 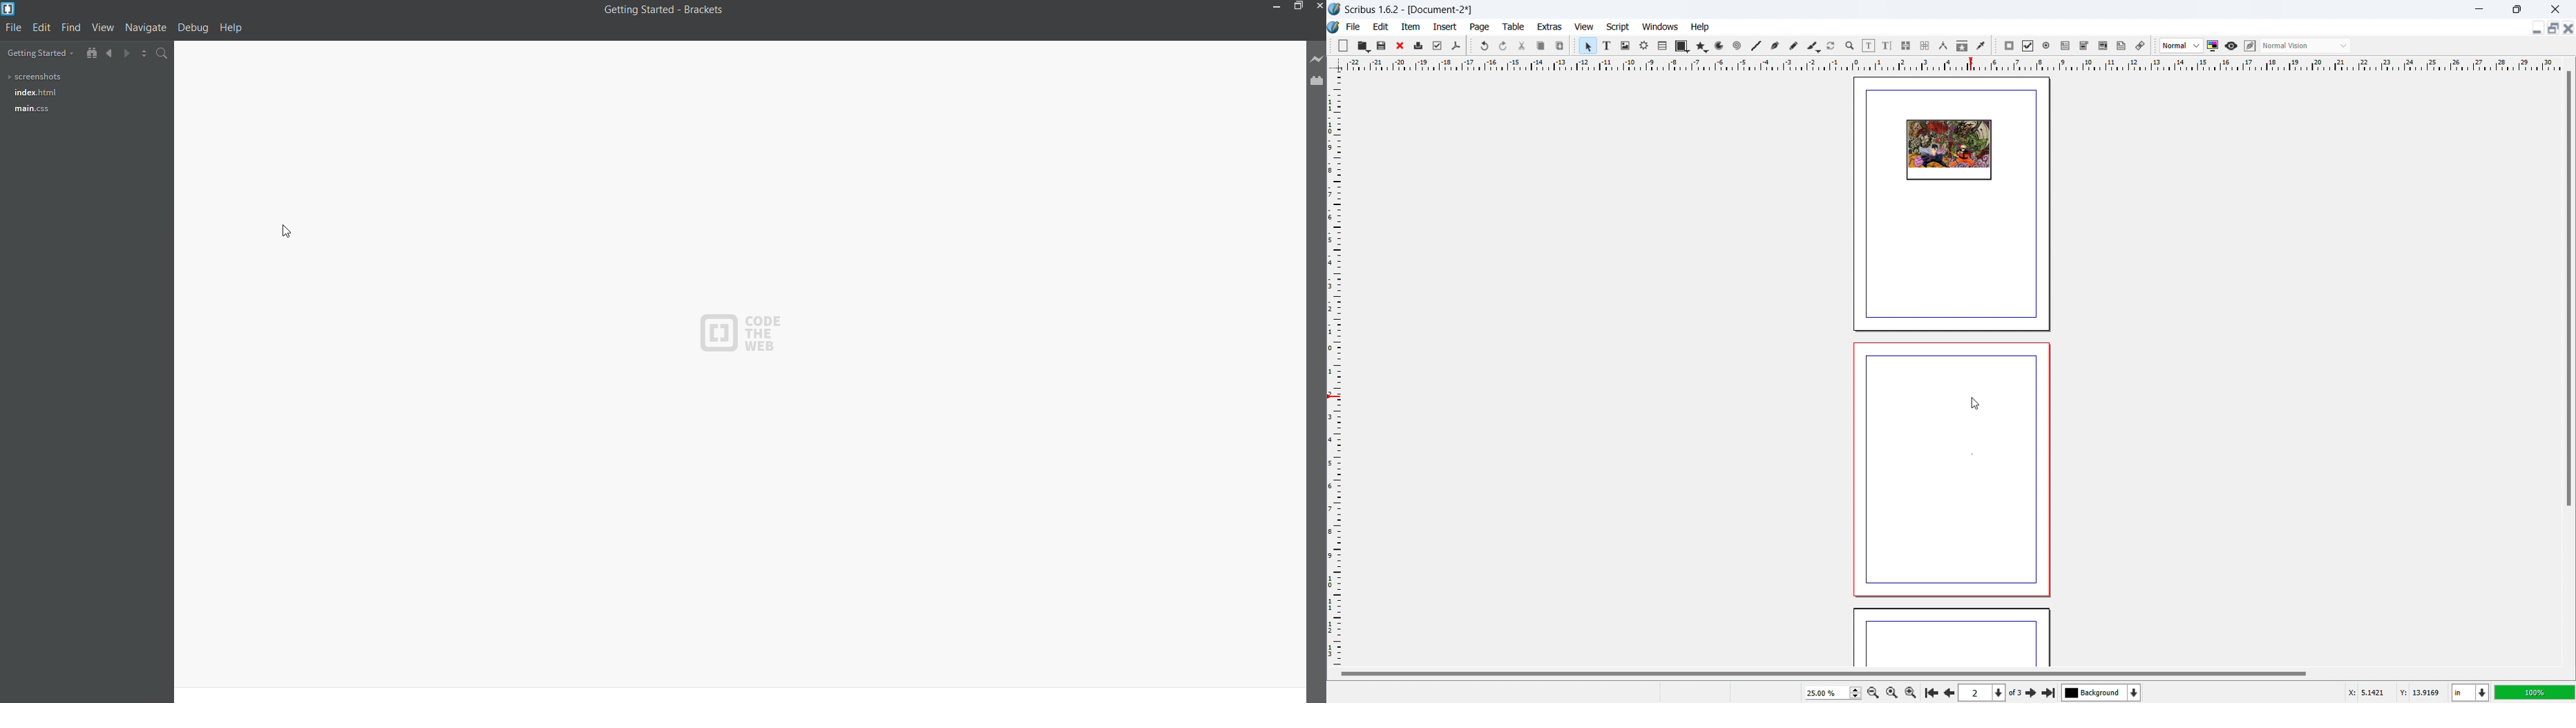 I want to click on new, so click(x=1343, y=46).